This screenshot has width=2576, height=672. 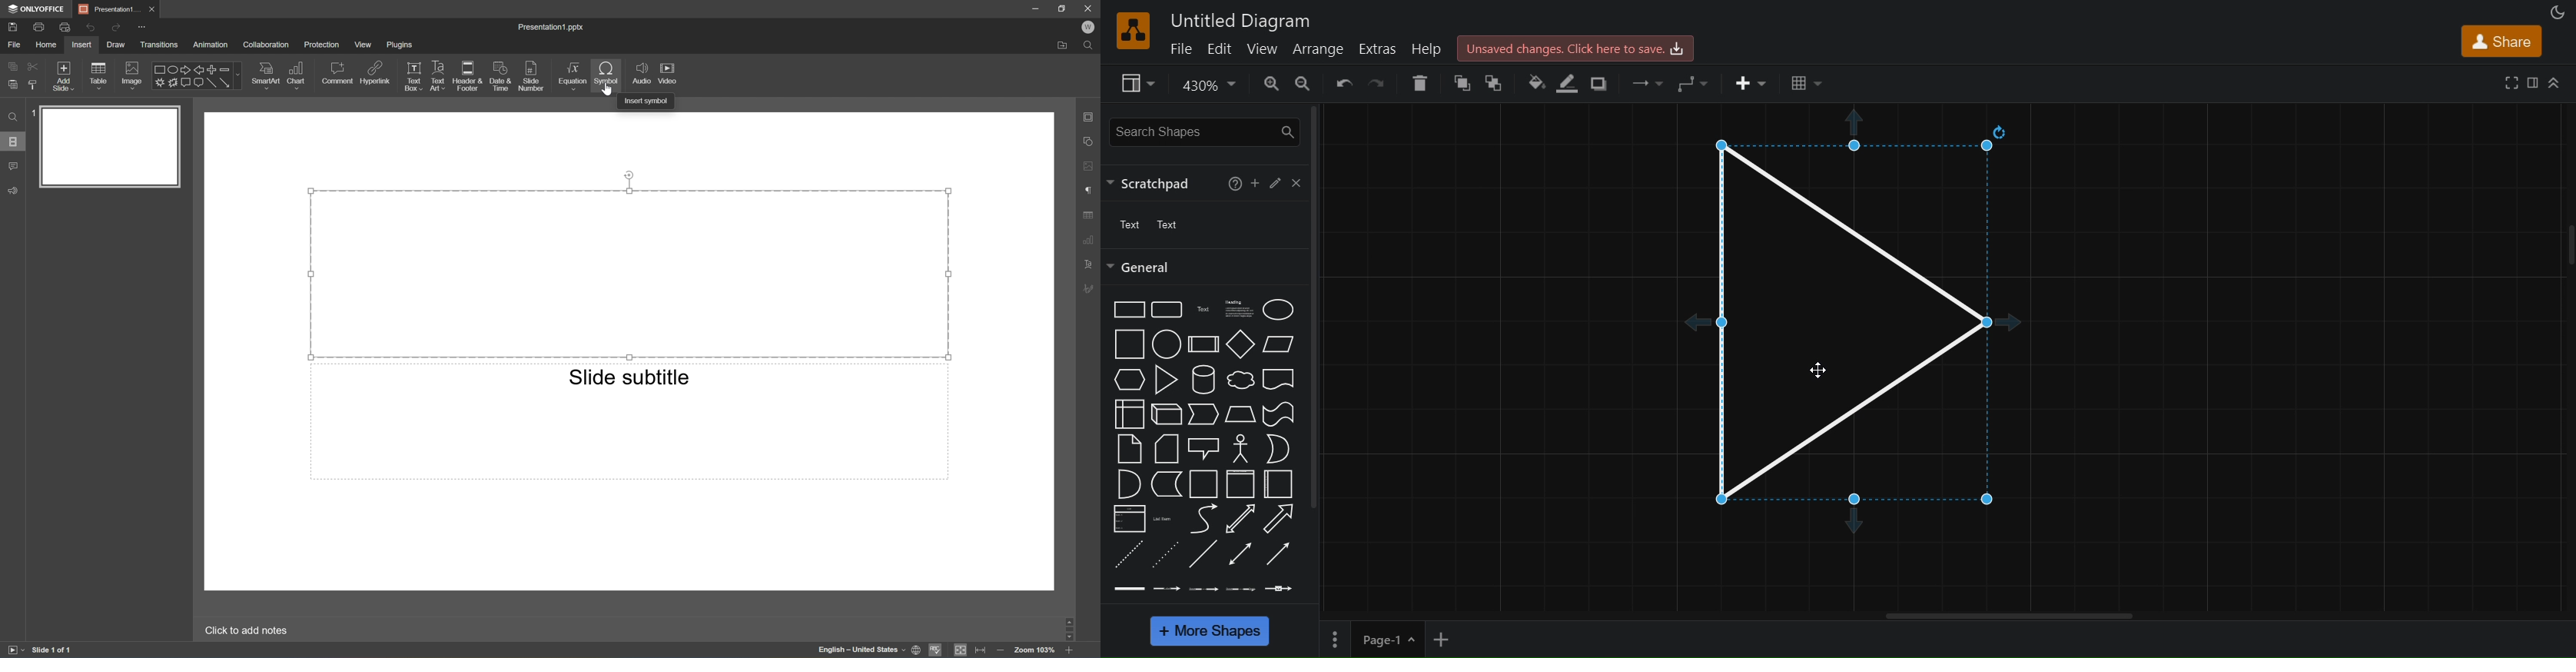 I want to click on redo, so click(x=1377, y=83).